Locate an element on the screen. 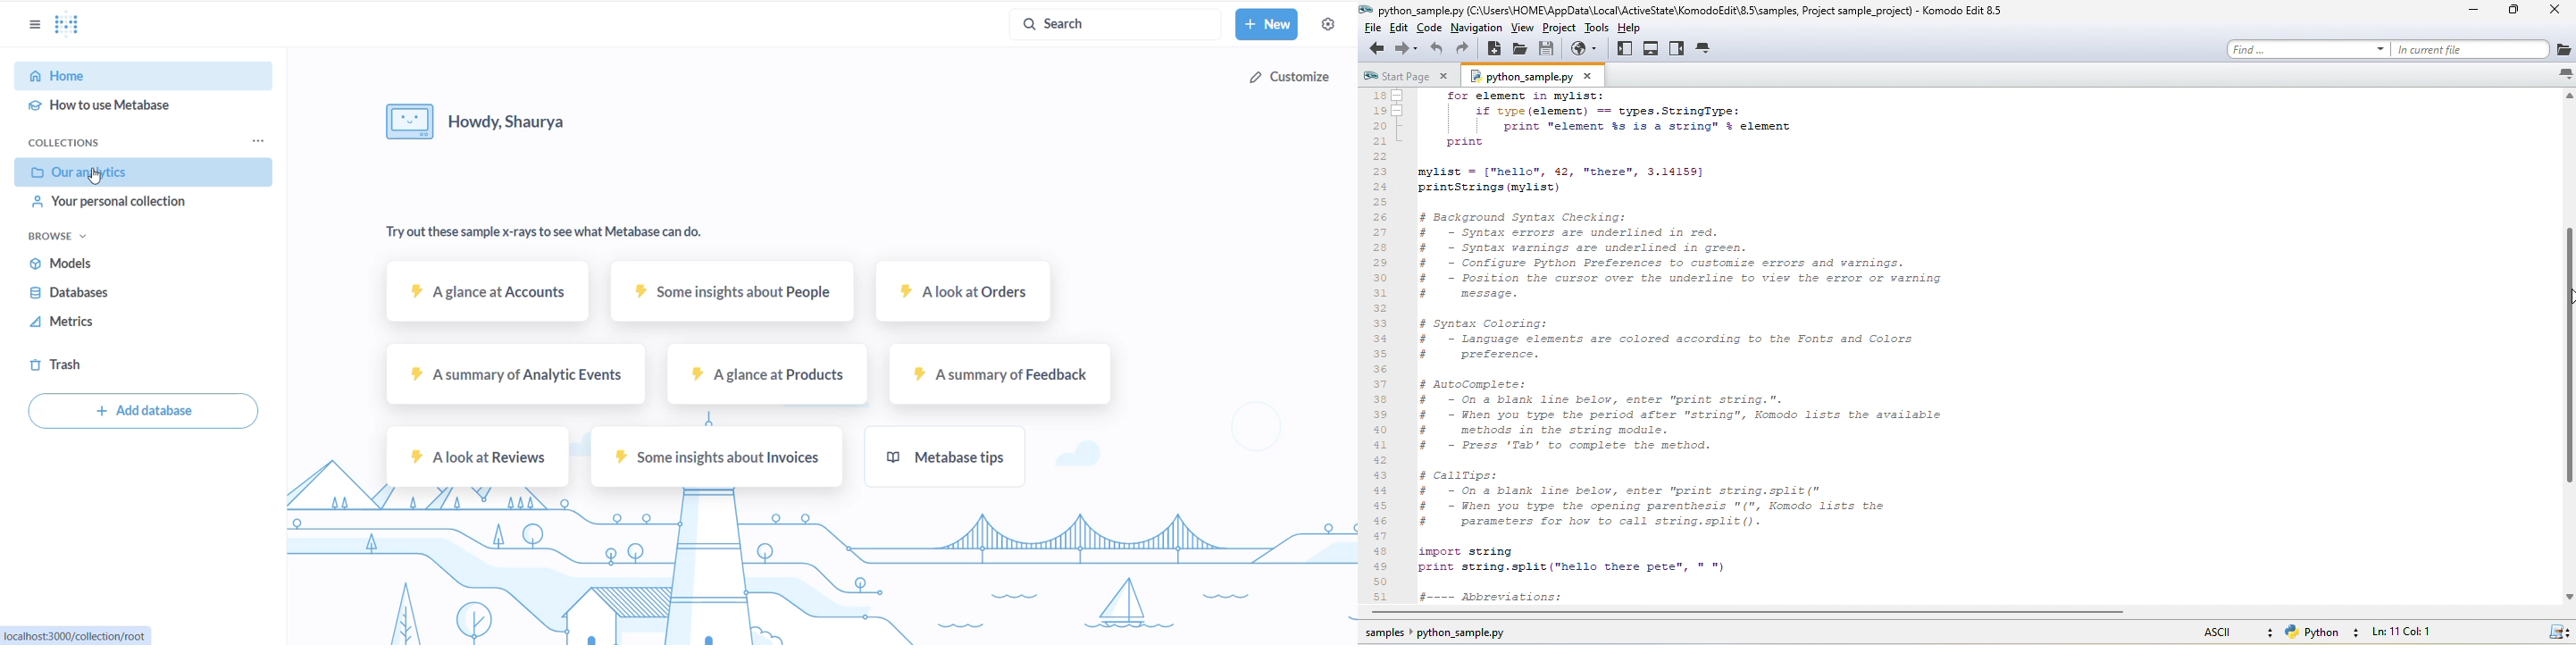  new  is located at coordinates (1267, 25).